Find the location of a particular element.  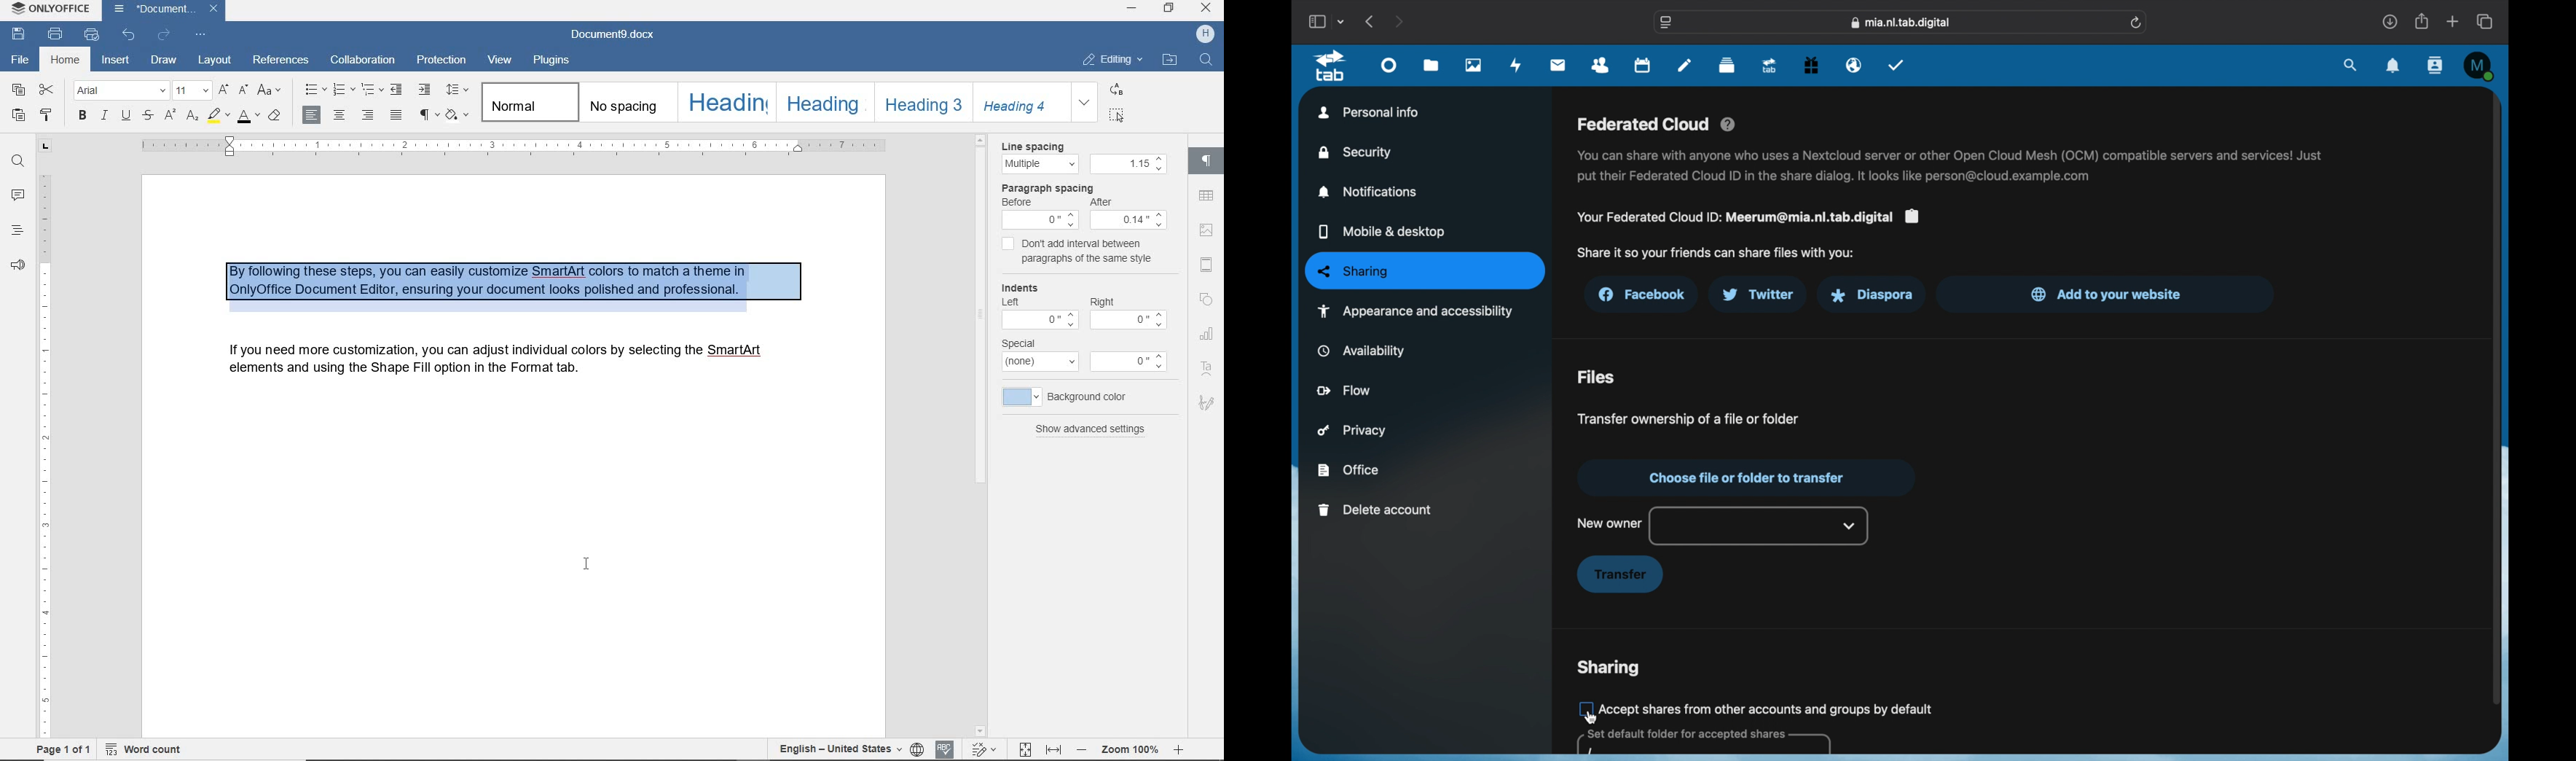

right is located at coordinates (1102, 301).